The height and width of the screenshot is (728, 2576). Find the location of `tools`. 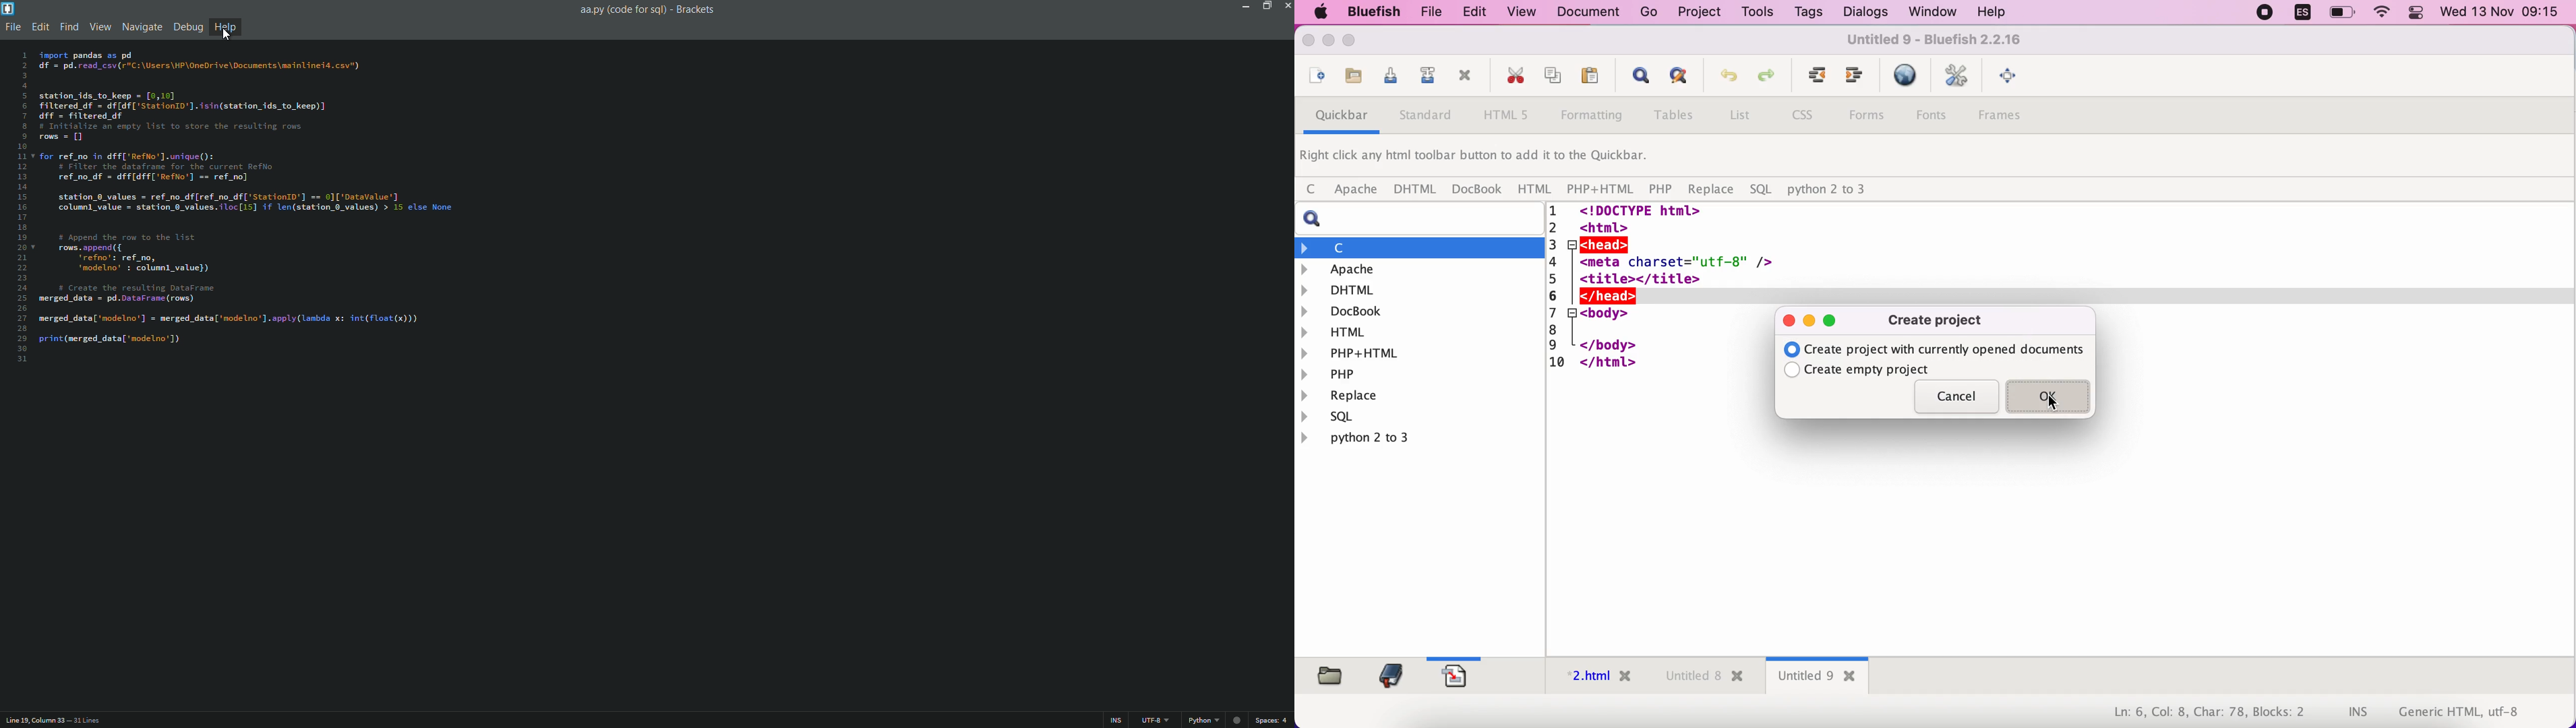

tools is located at coordinates (1755, 13).